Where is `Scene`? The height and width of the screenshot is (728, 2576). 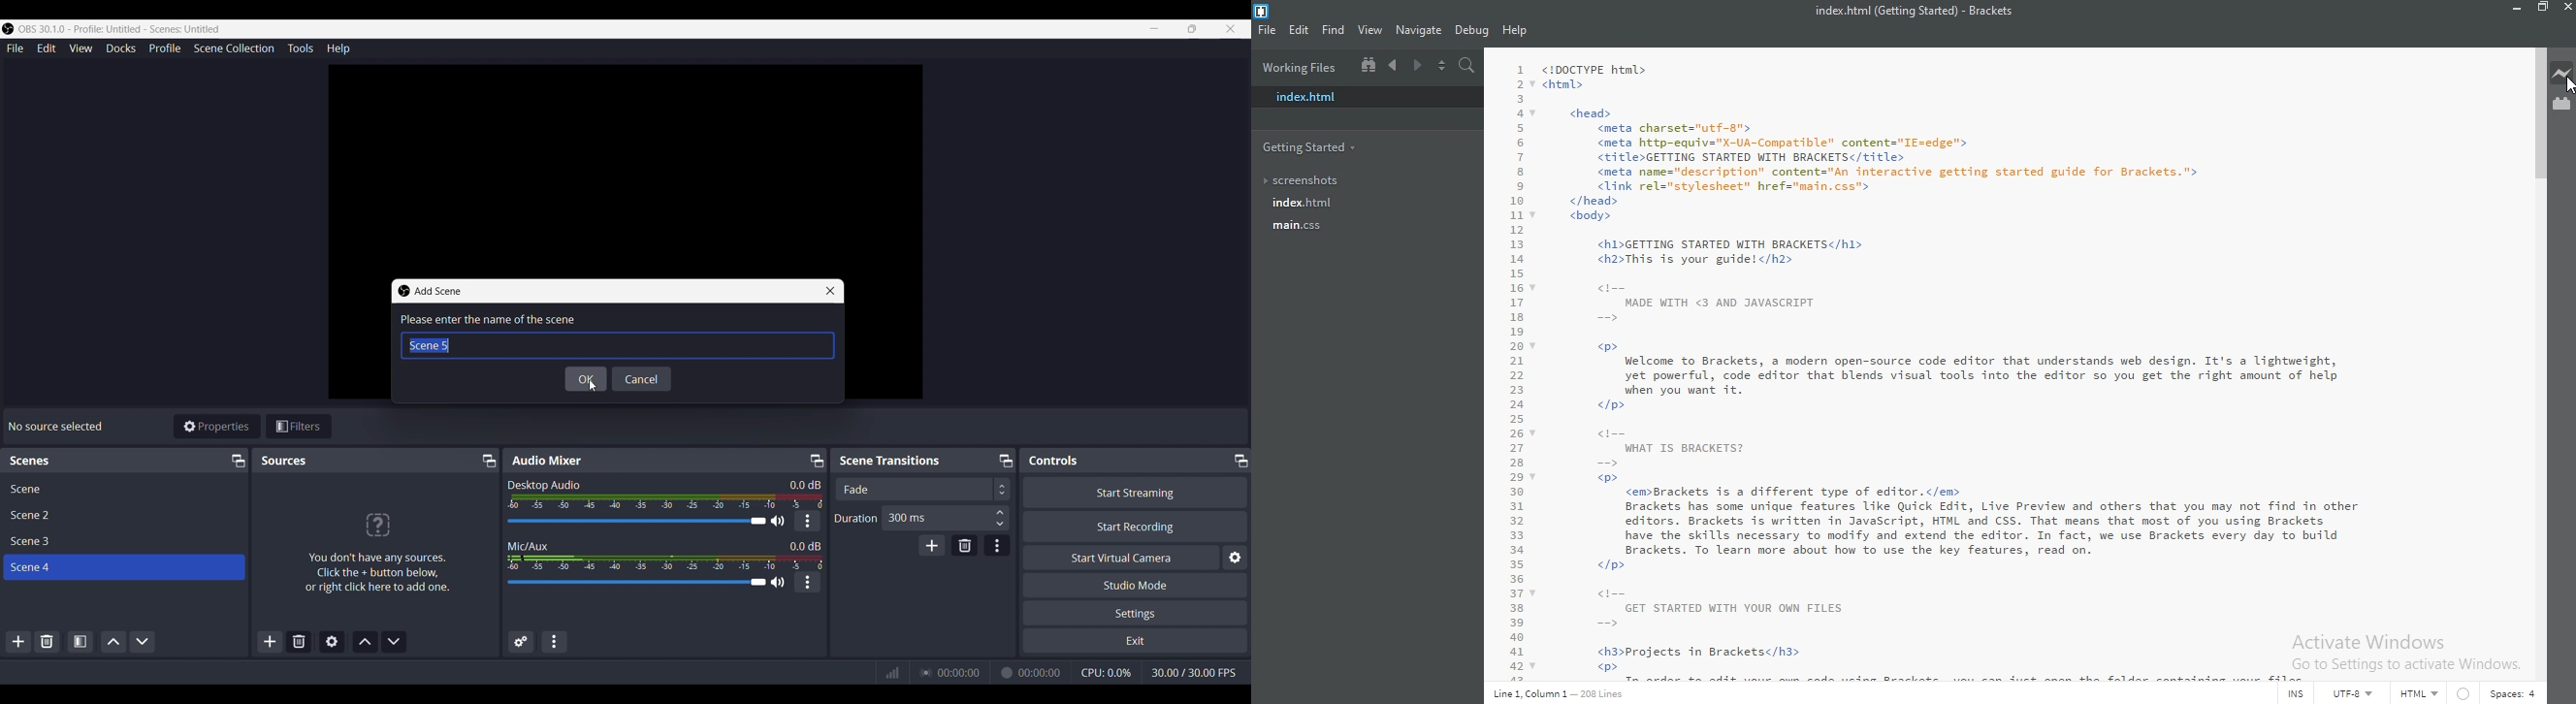 Scene is located at coordinates (125, 488).